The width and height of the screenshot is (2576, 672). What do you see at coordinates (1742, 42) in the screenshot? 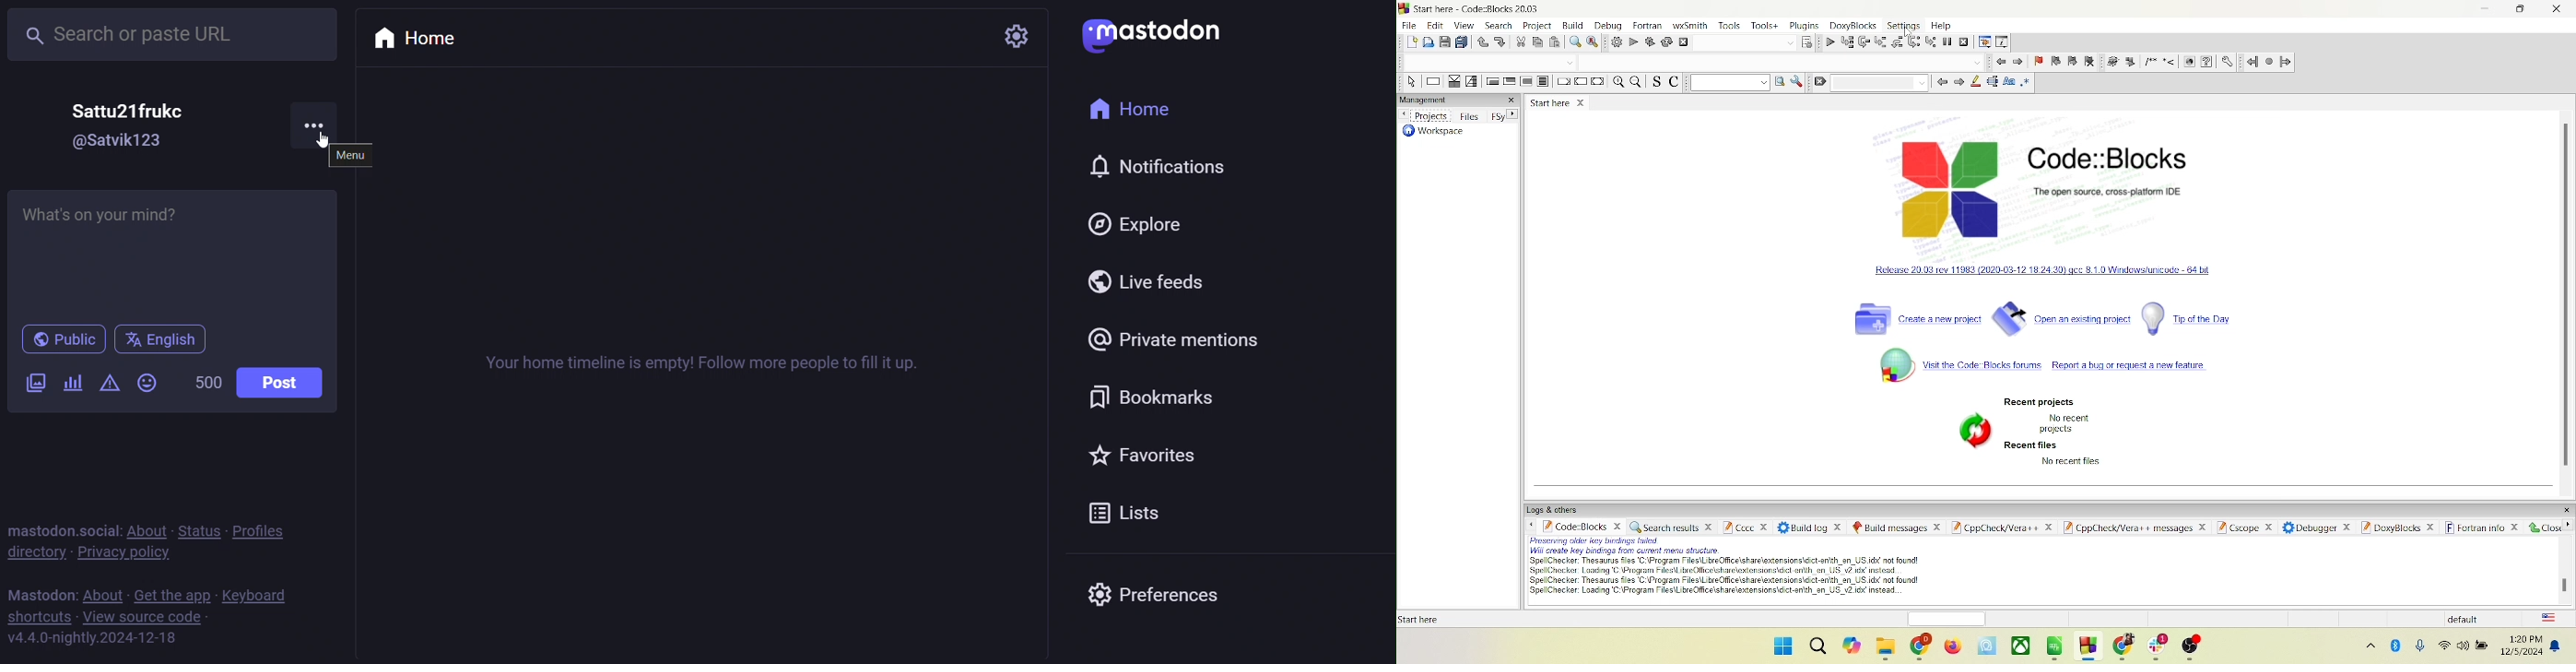
I see `blank space` at bounding box center [1742, 42].